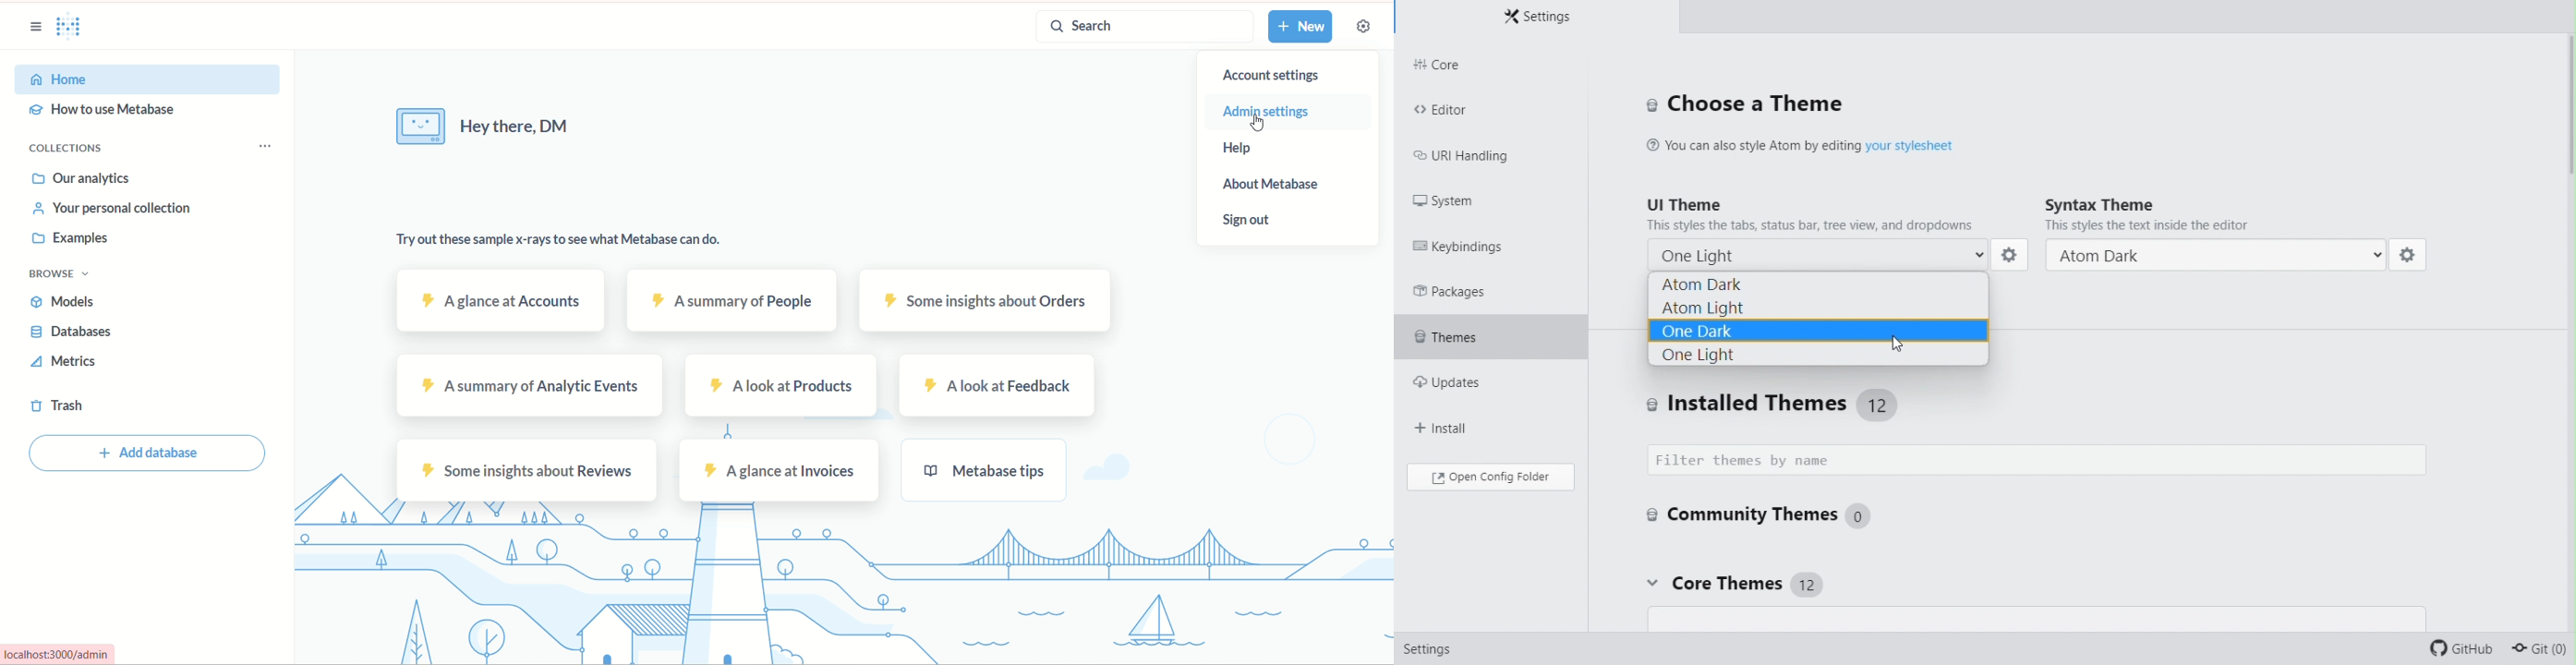  I want to click on Atom dark, so click(1824, 284).